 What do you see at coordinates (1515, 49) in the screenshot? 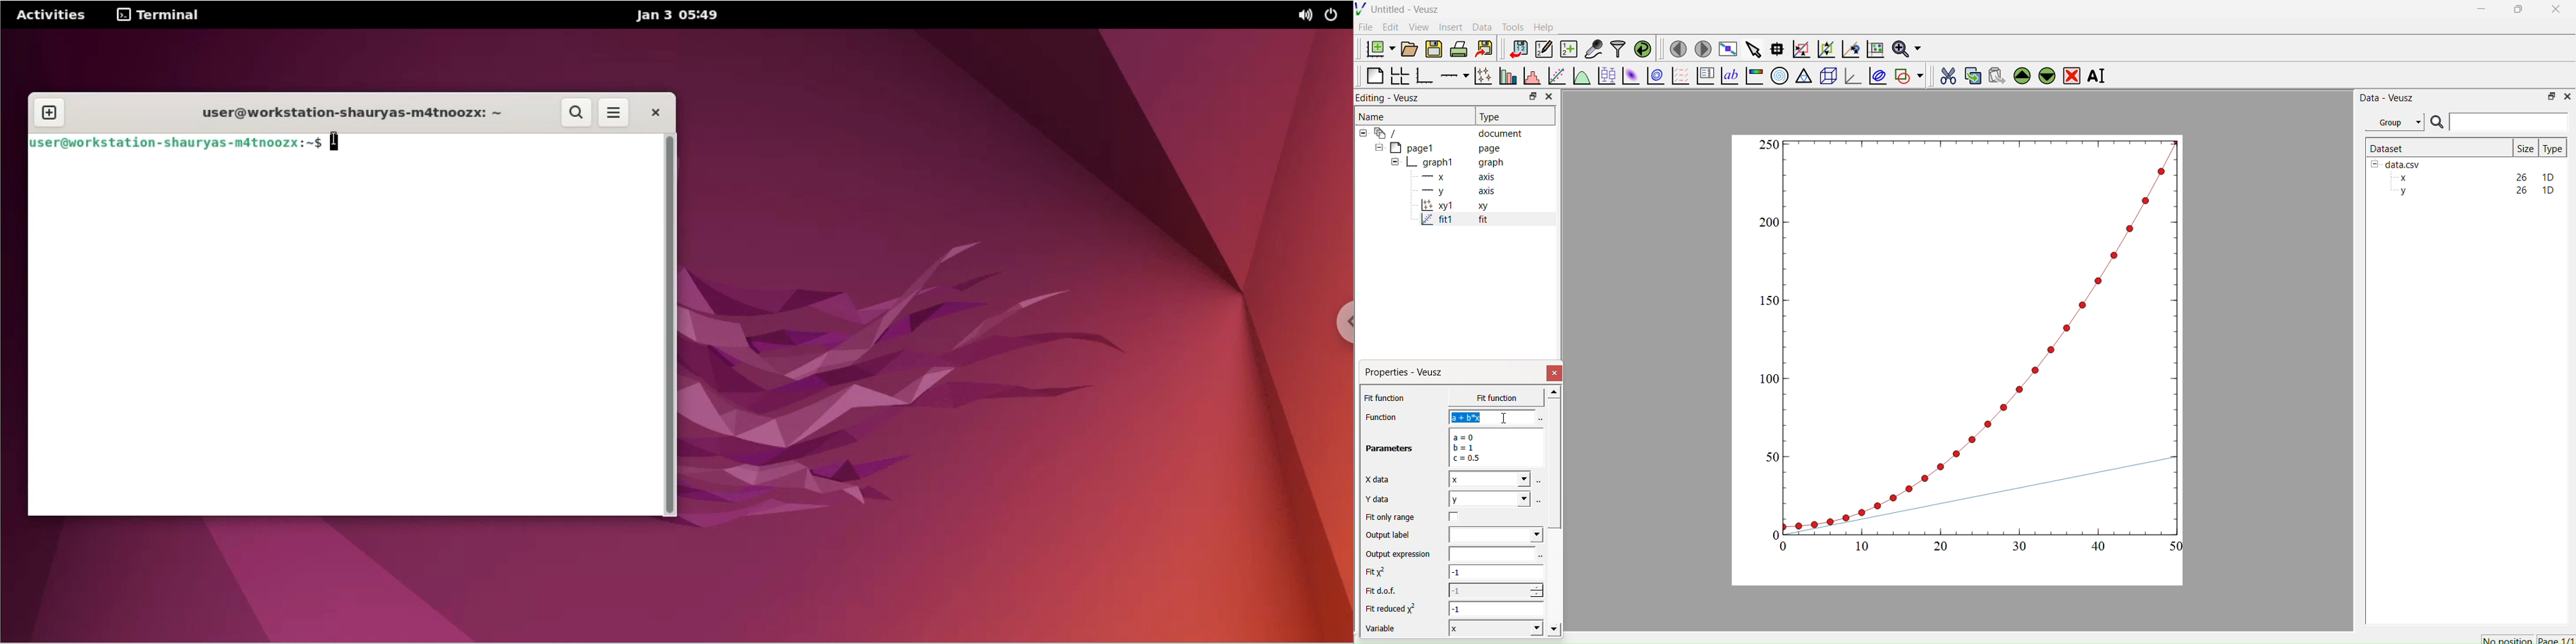
I see `Import data` at bounding box center [1515, 49].